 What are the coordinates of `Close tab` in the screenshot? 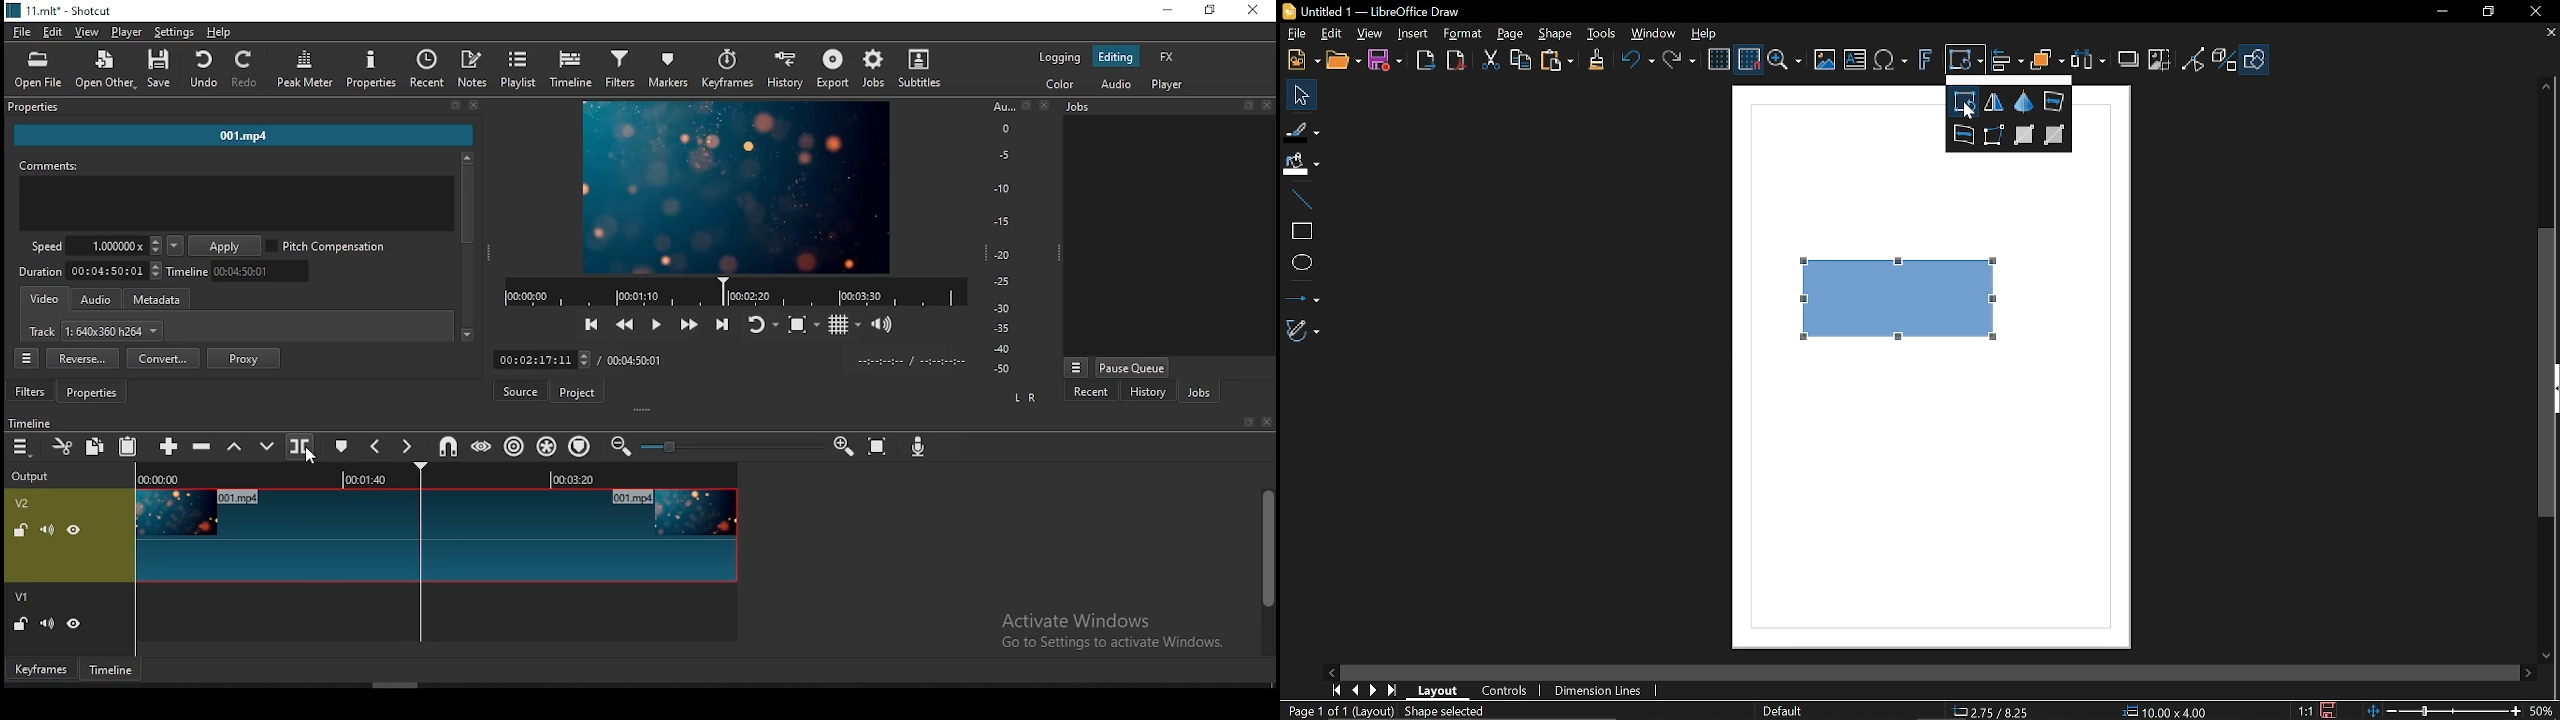 It's located at (2549, 34).